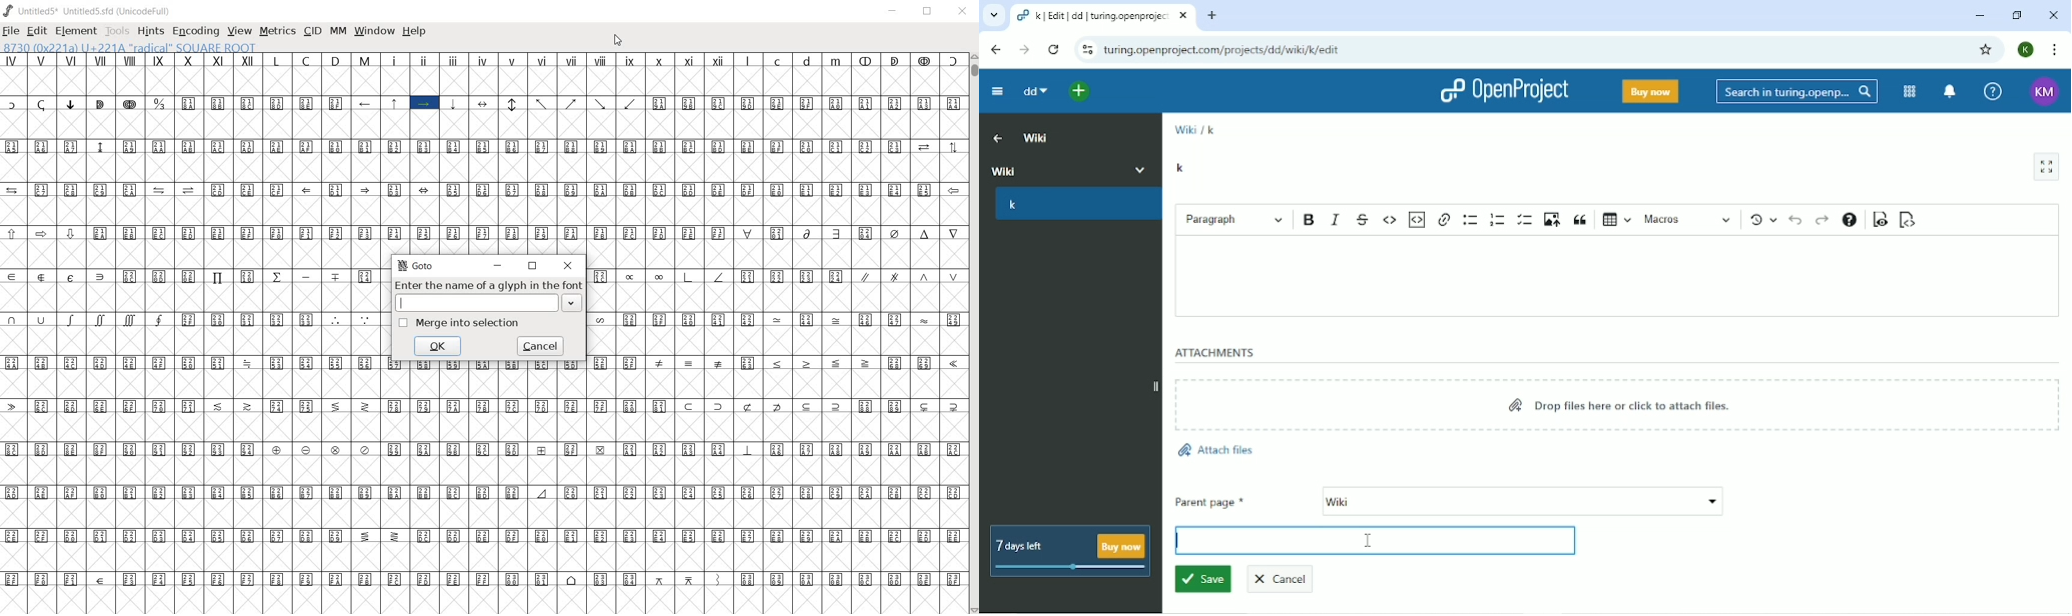  I want to click on Italic, so click(1336, 218).